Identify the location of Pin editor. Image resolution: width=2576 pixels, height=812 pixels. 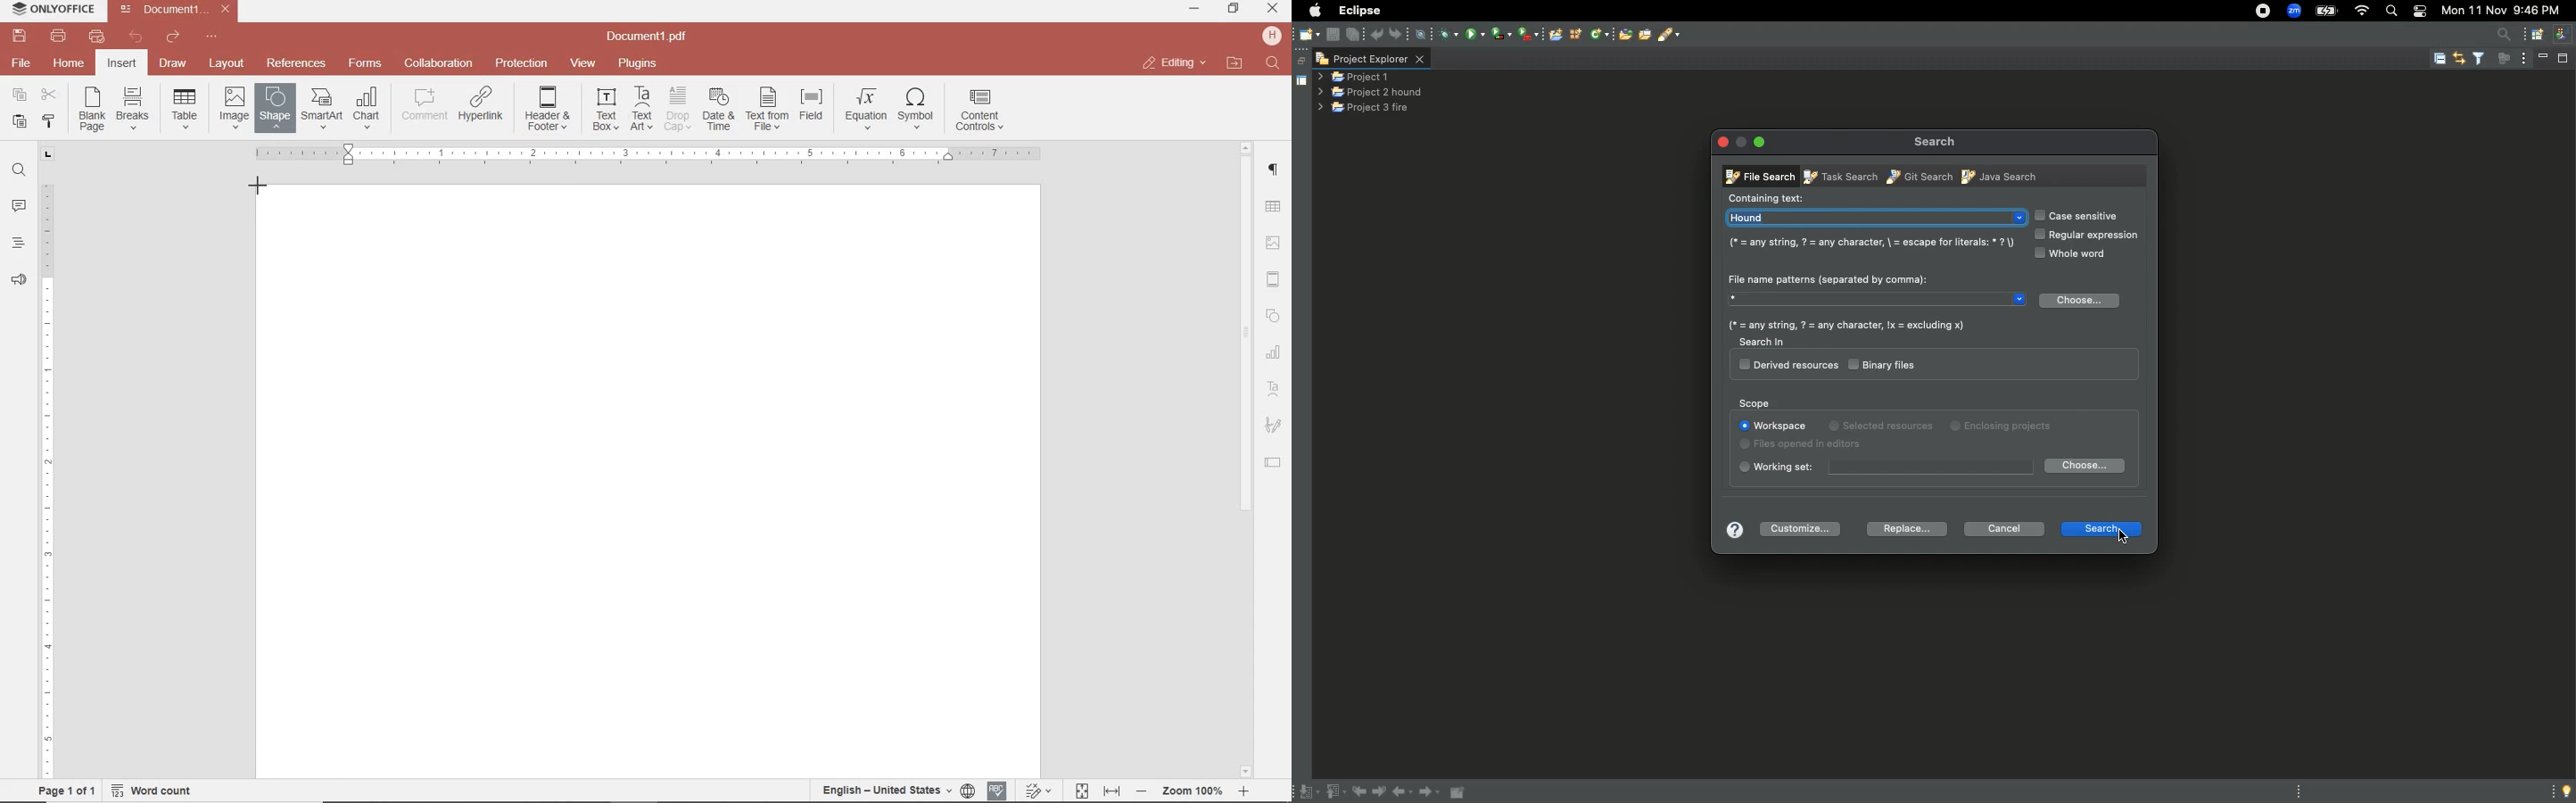
(1459, 792).